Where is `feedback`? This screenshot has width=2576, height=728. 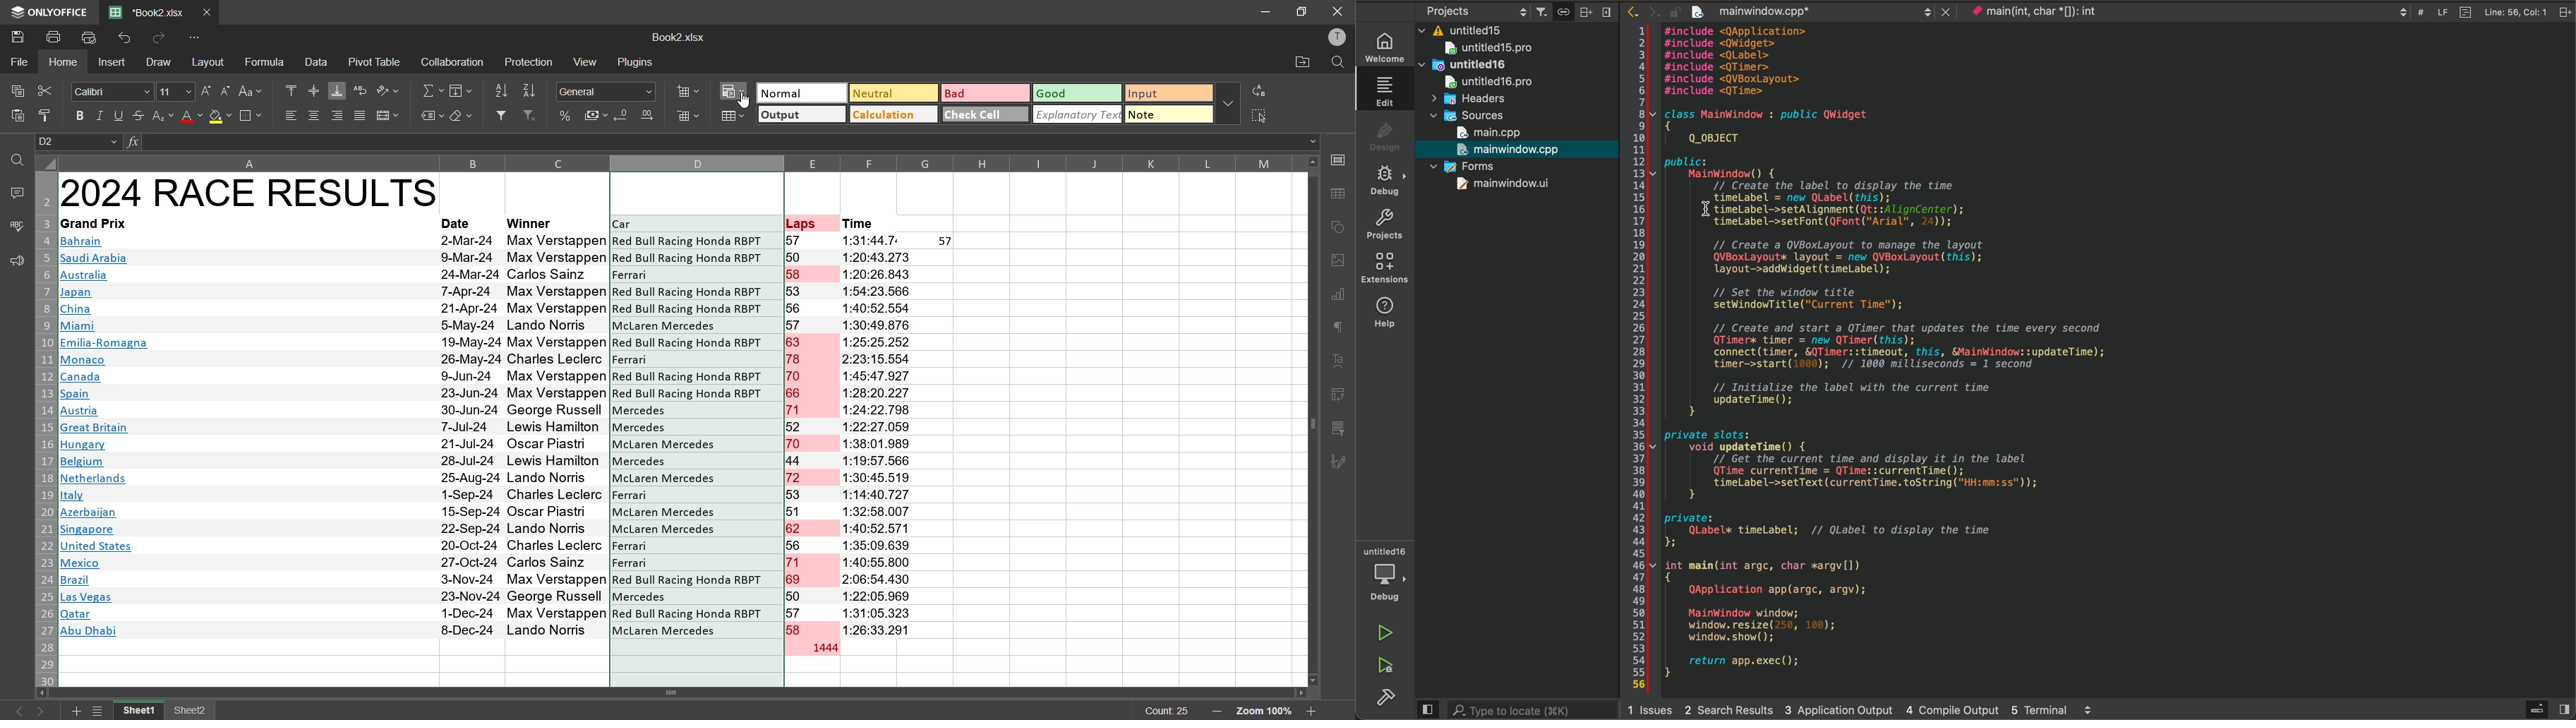
feedback is located at coordinates (14, 261).